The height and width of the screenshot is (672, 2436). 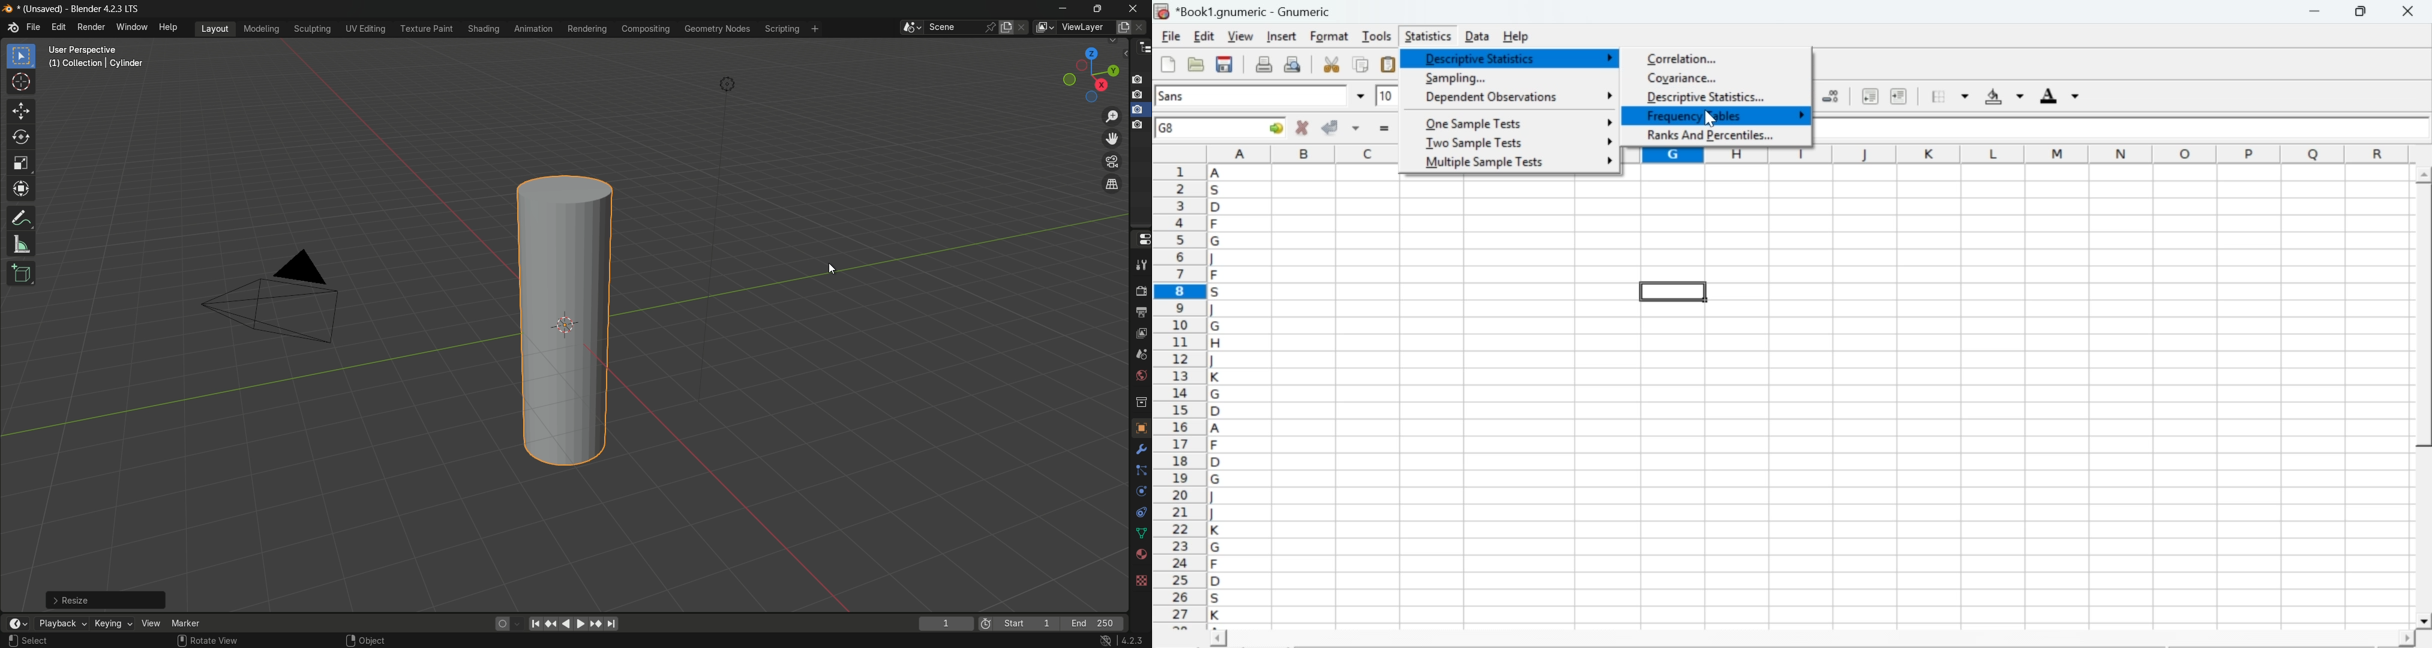 I want to click on file, so click(x=1170, y=37).